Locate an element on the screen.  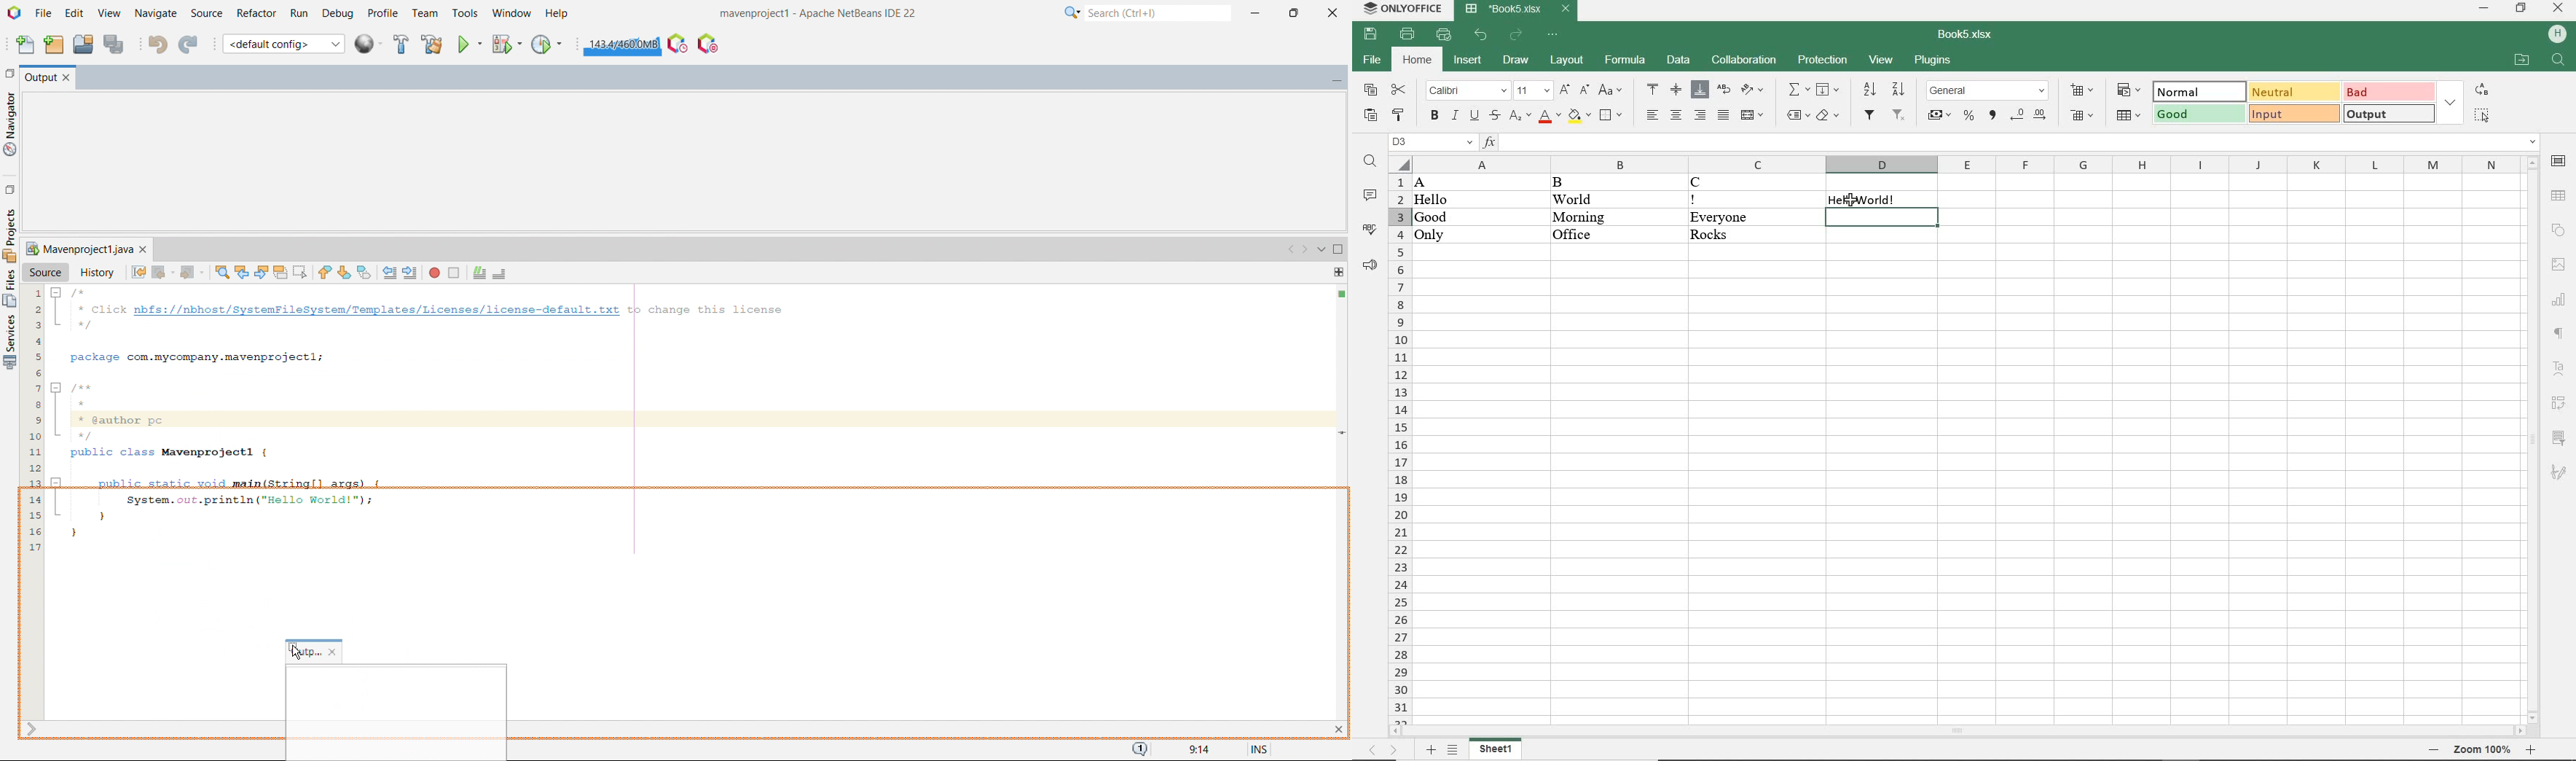
PRINT is located at coordinates (1407, 35).